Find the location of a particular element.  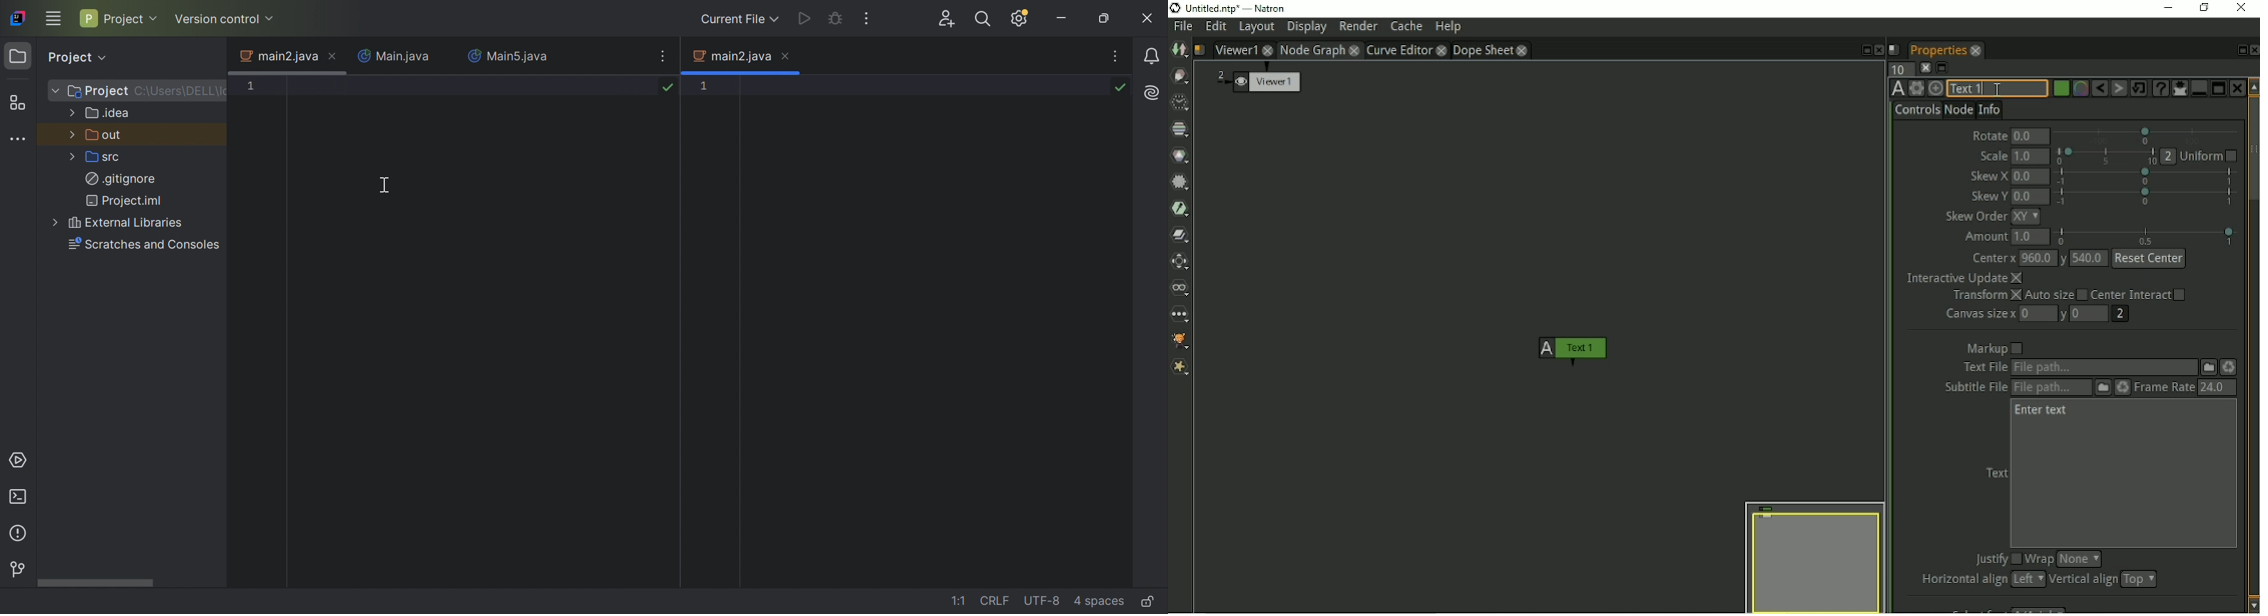

Structure is located at coordinates (17, 105).